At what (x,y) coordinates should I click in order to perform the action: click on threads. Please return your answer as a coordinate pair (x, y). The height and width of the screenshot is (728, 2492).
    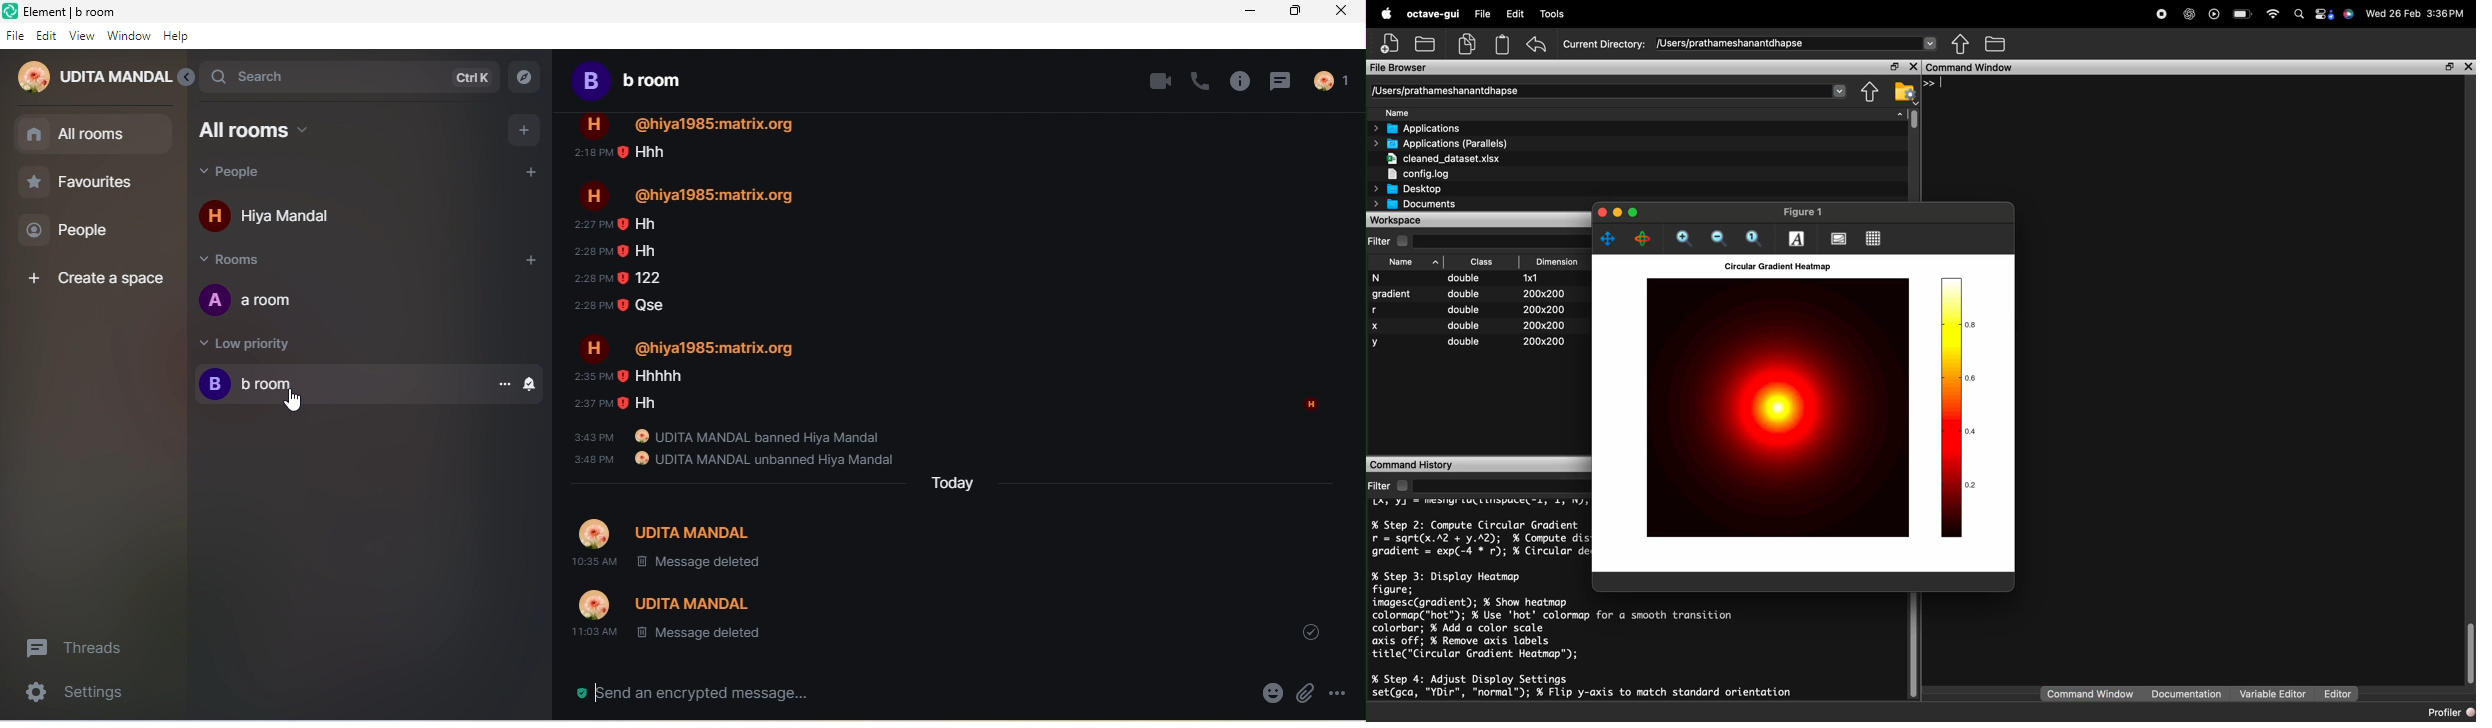
    Looking at the image, I should click on (1283, 80).